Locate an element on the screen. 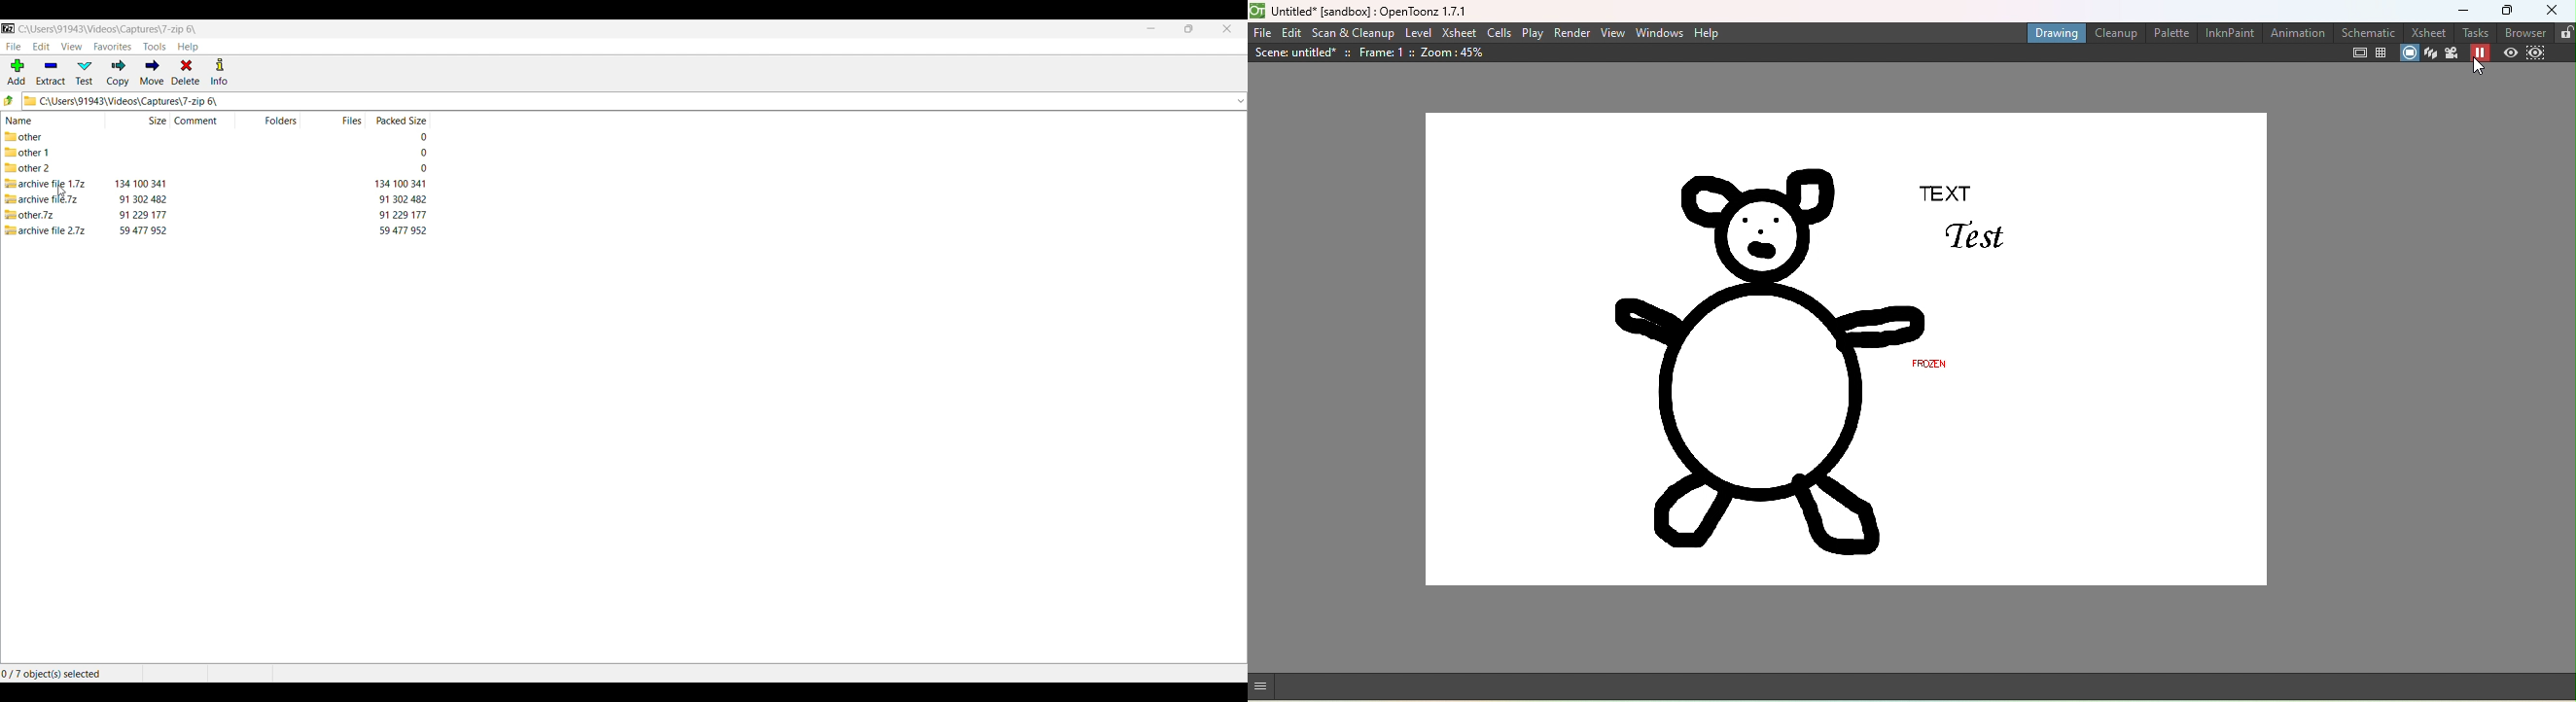  C:\Users\91943\Videos\Captures\7-zip 6\ is located at coordinates (101, 29).